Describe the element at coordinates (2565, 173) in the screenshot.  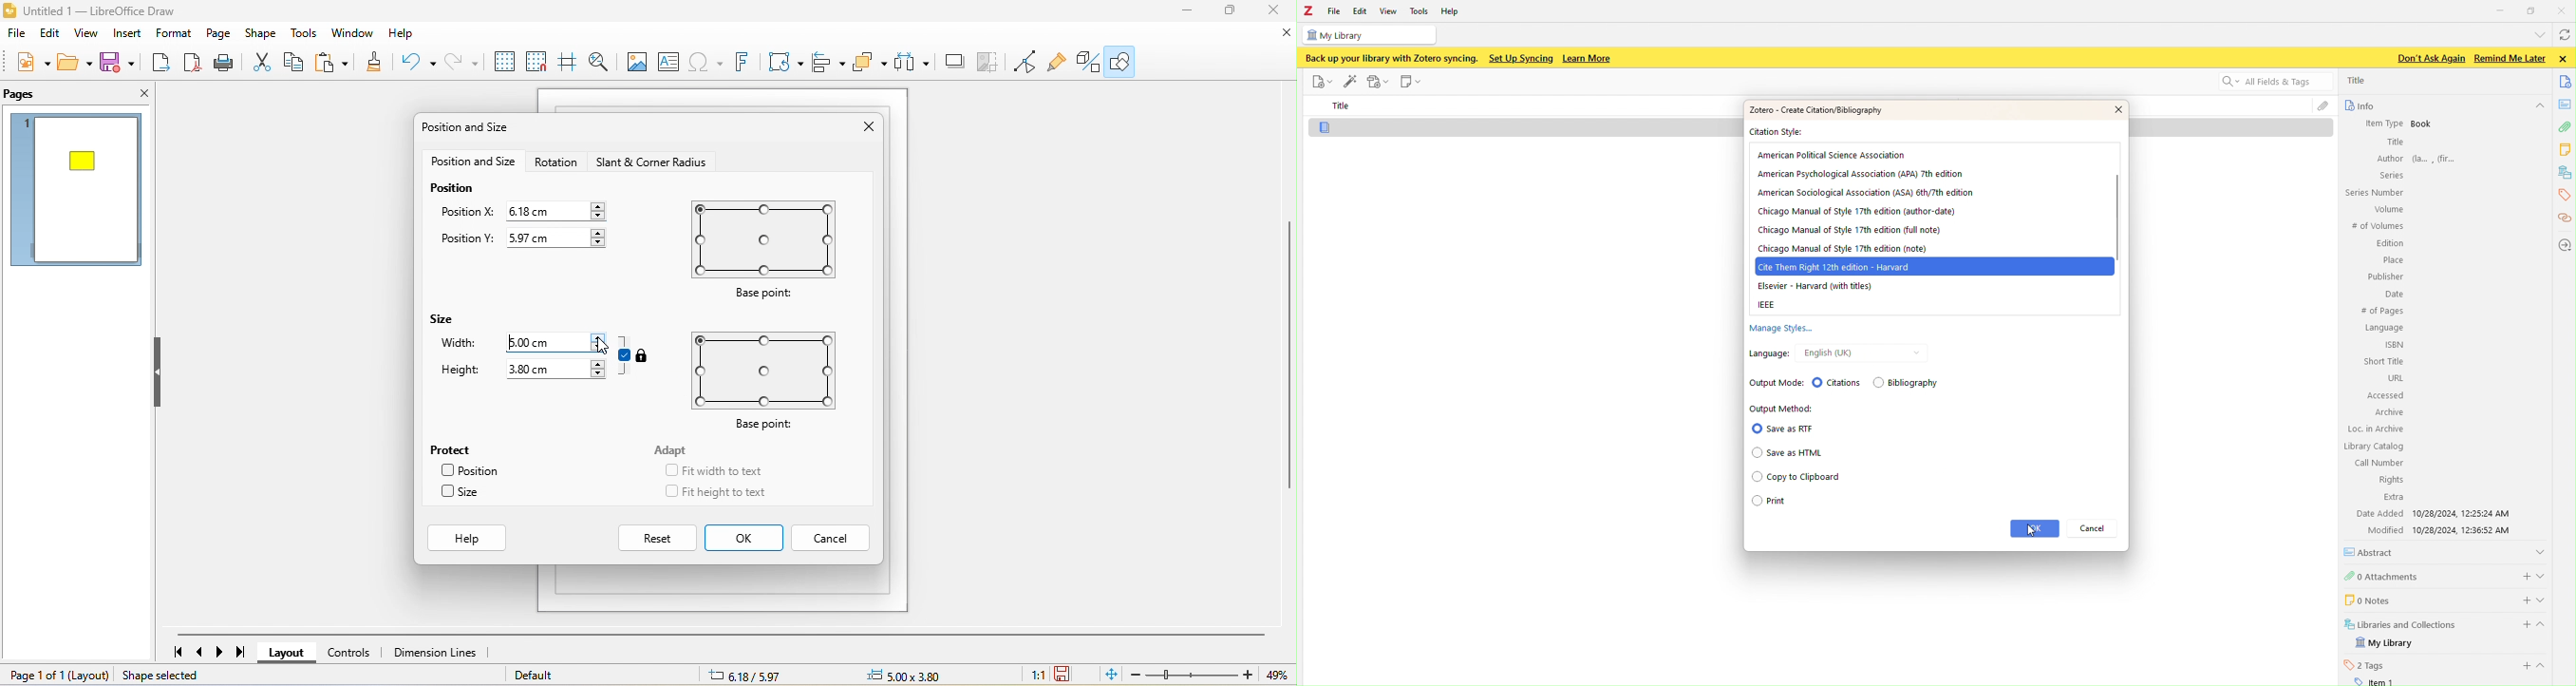
I see `libraries` at that location.